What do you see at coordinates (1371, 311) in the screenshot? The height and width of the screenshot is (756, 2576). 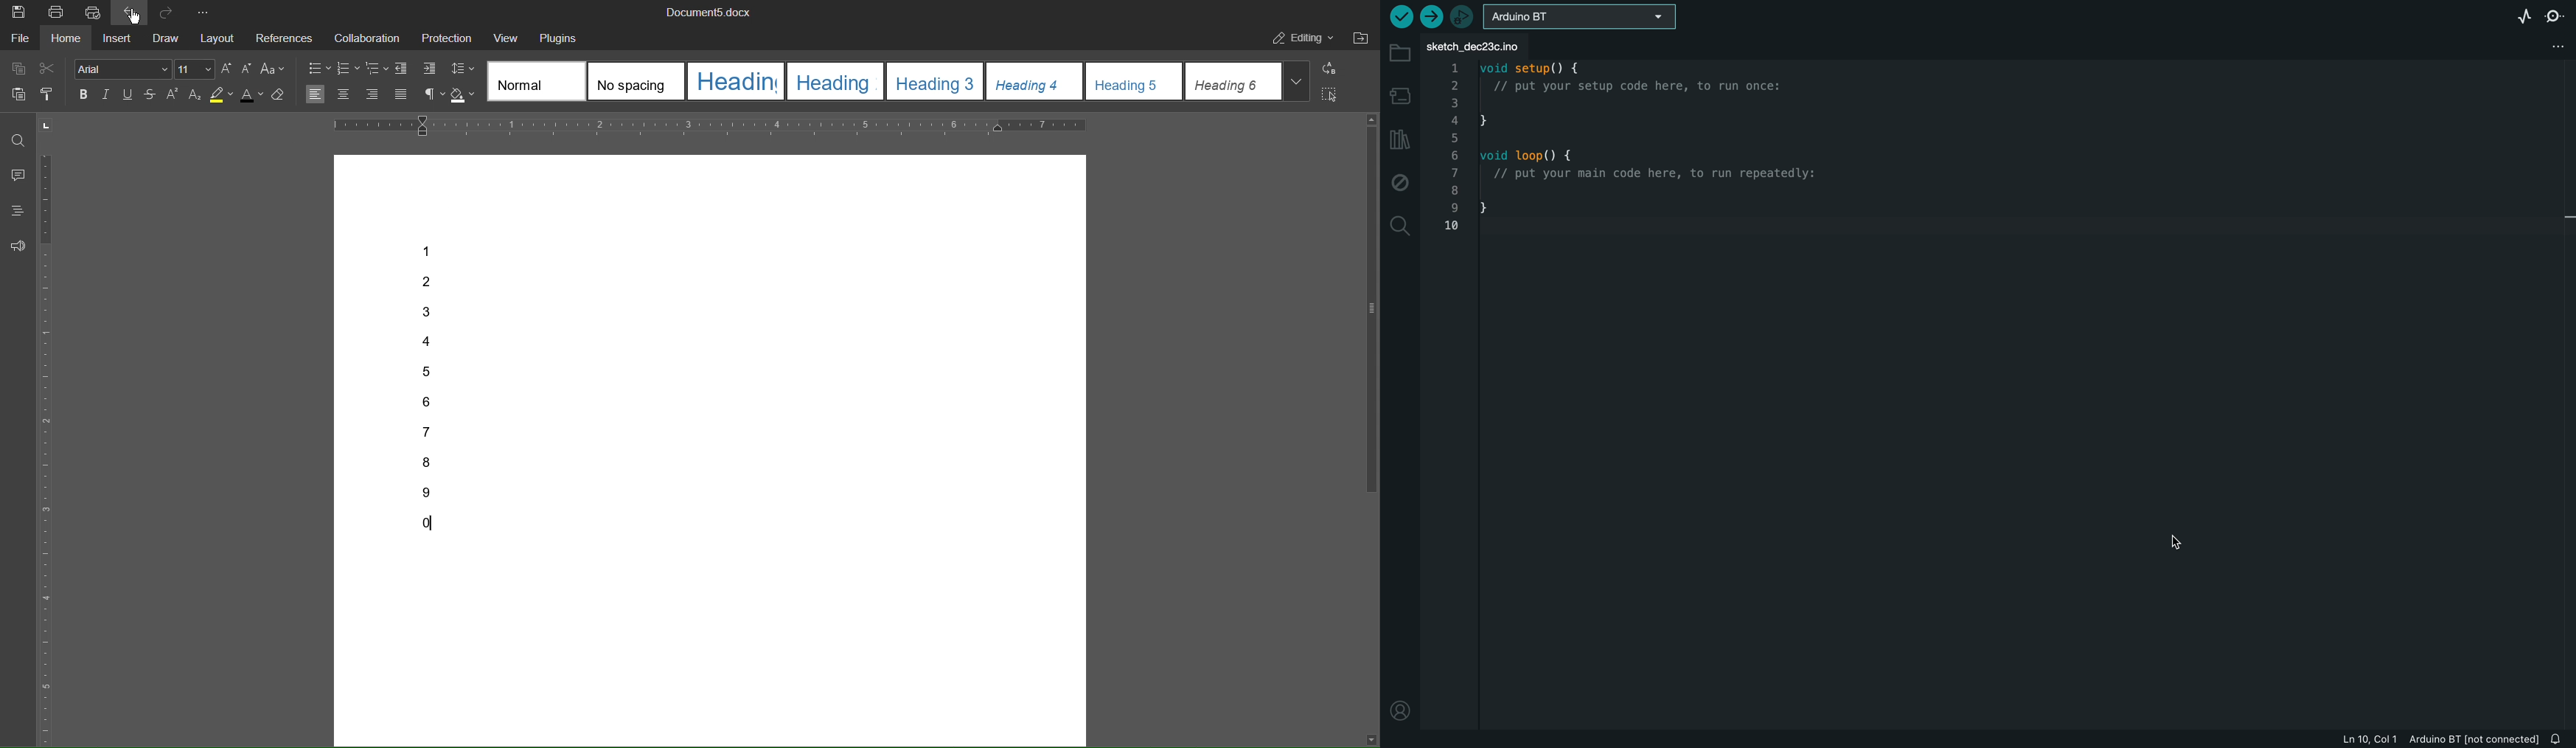 I see `vertical scroll bar` at bounding box center [1371, 311].